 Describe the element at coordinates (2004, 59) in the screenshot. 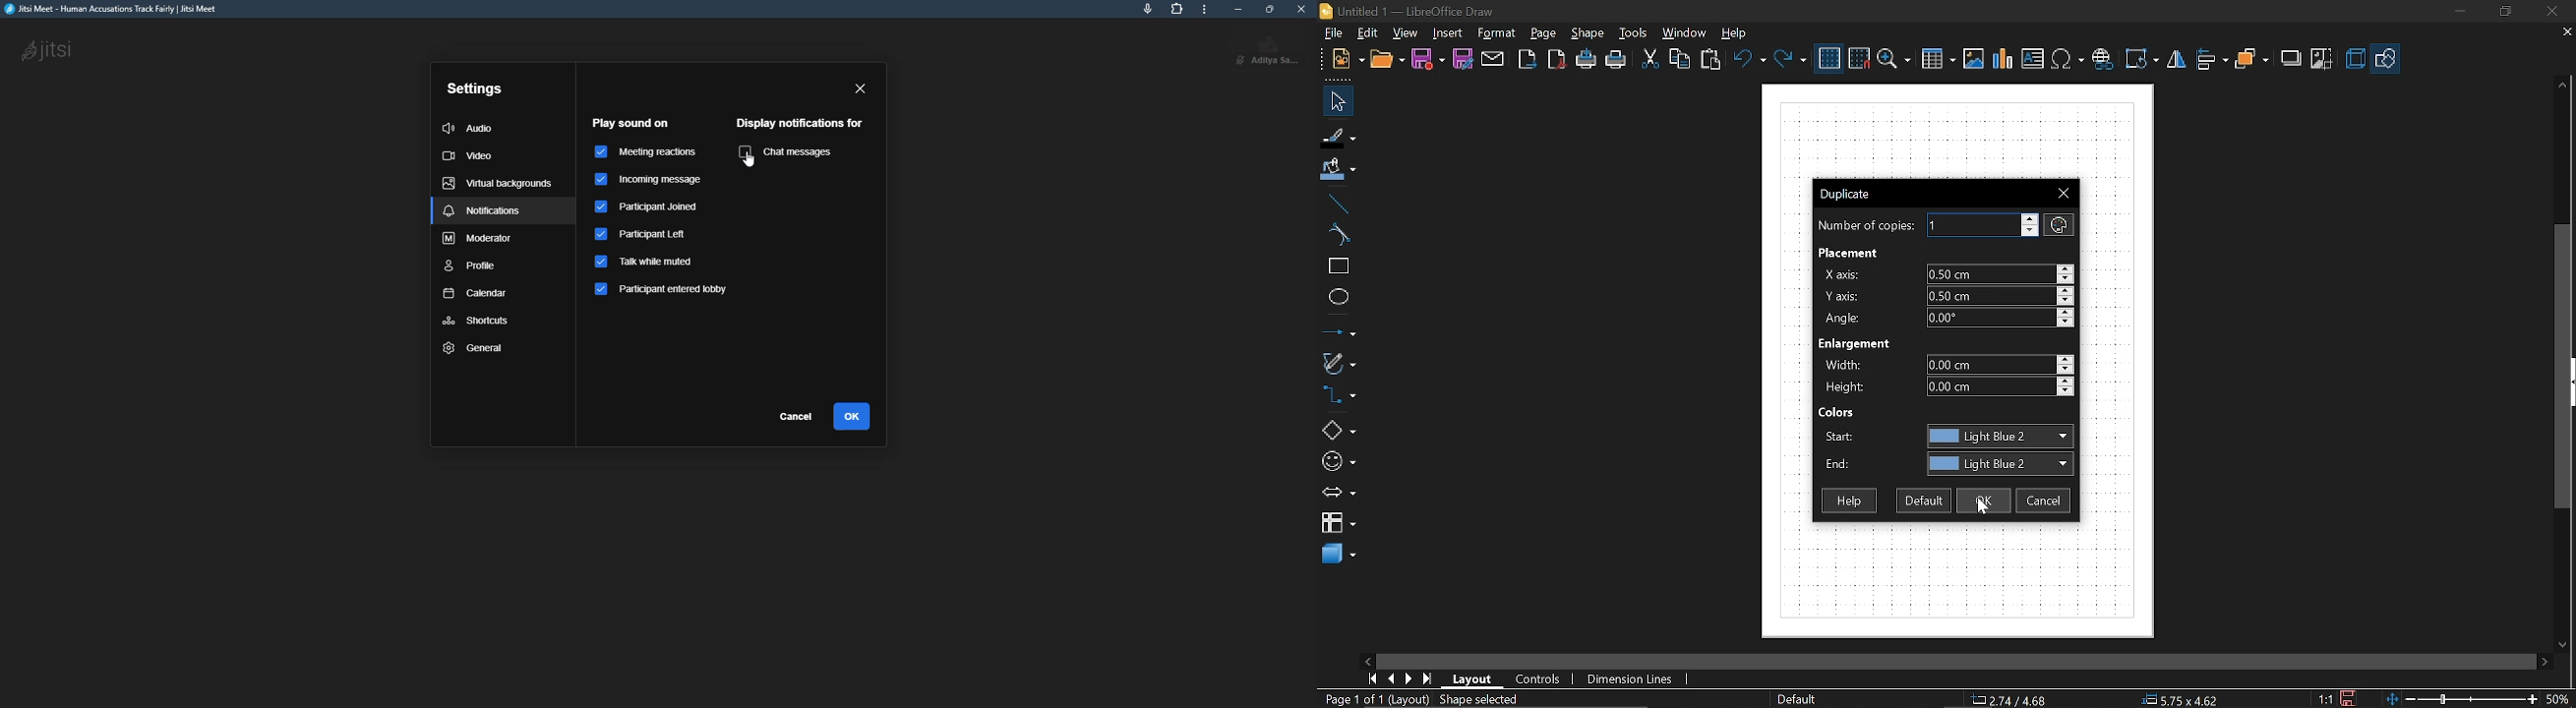

I see `Insert chart` at that location.